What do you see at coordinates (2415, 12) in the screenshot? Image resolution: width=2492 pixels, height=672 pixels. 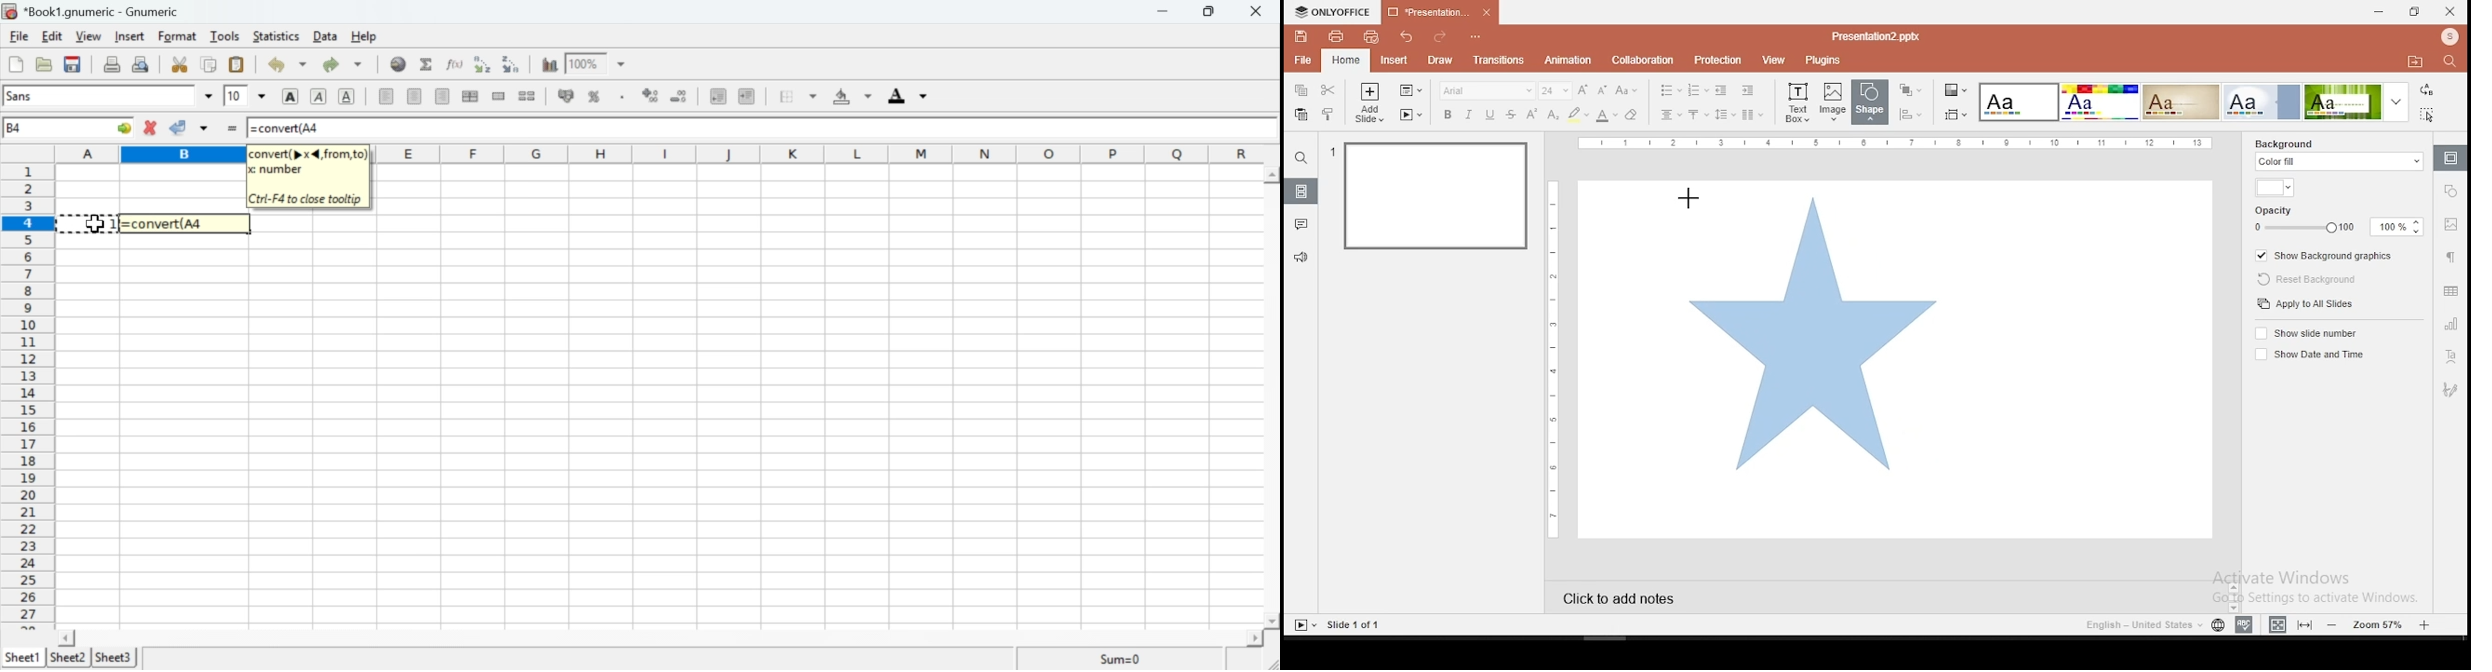 I see `restore` at bounding box center [2415, 12].